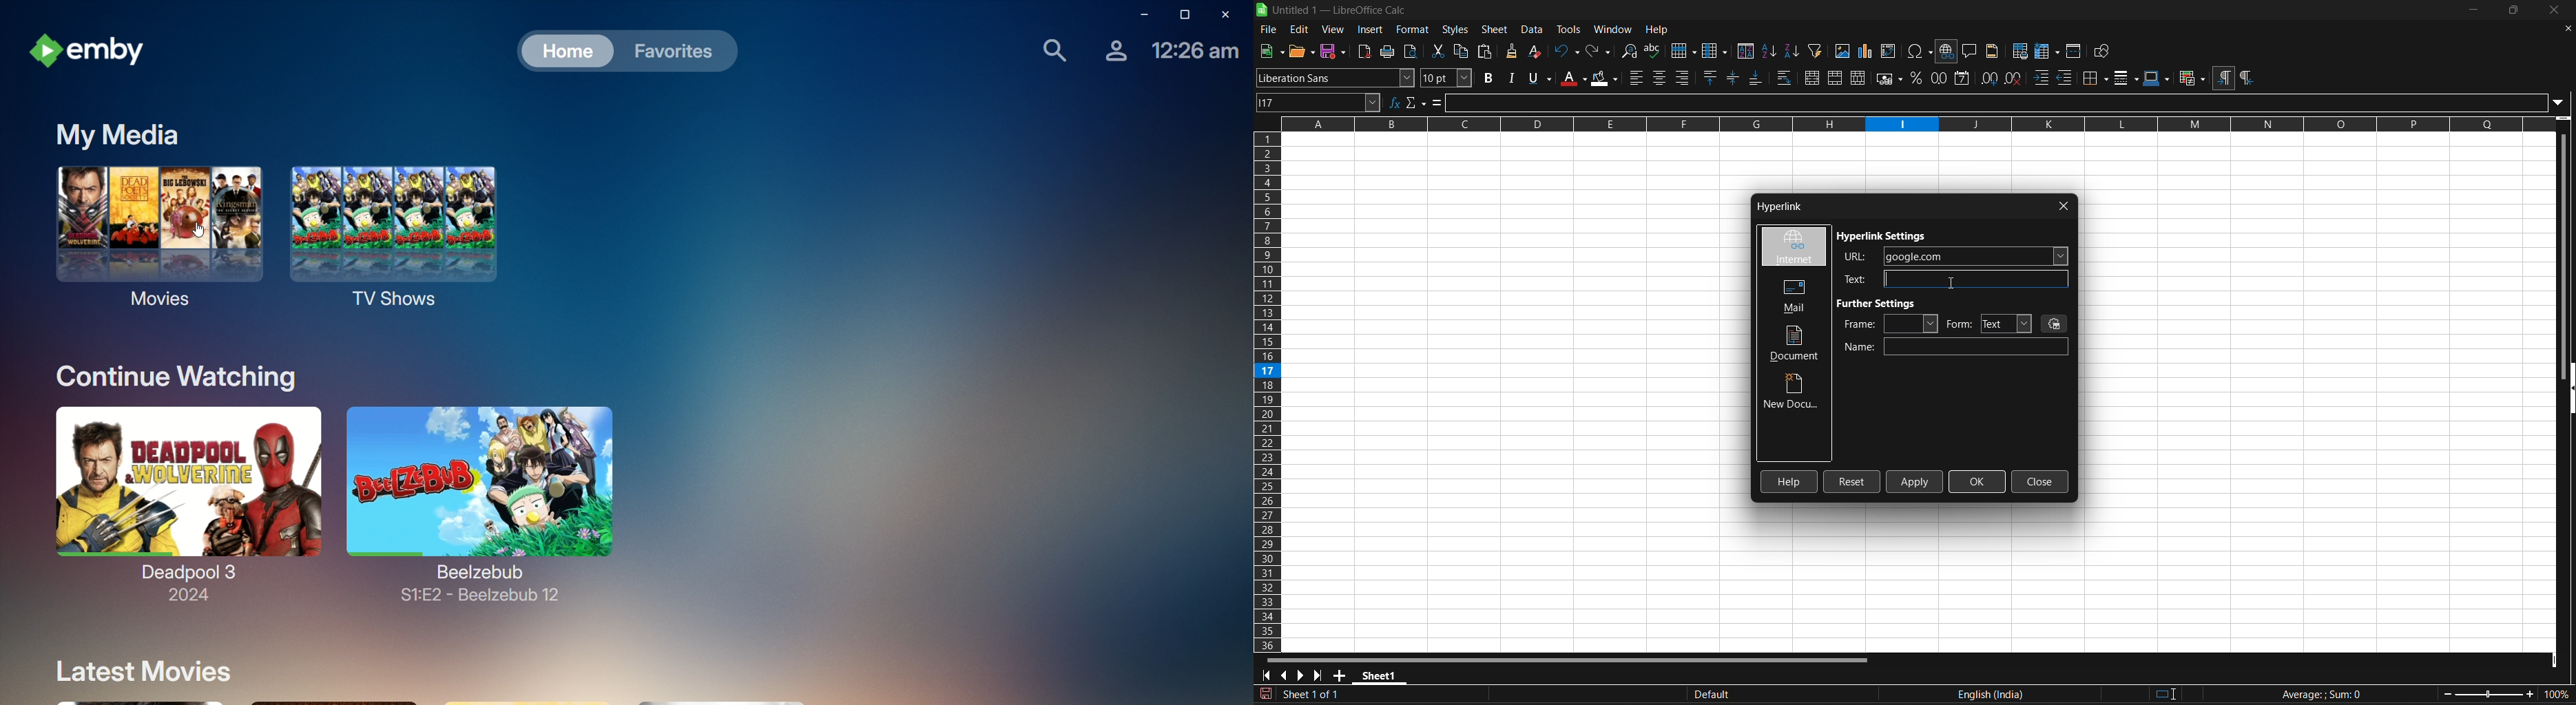 The height and width of the screenshot is (728, 2576). What do you see at coordinates (2320, 694) in the screenshot?
I see `formula` at bounding box center [2320, 694].